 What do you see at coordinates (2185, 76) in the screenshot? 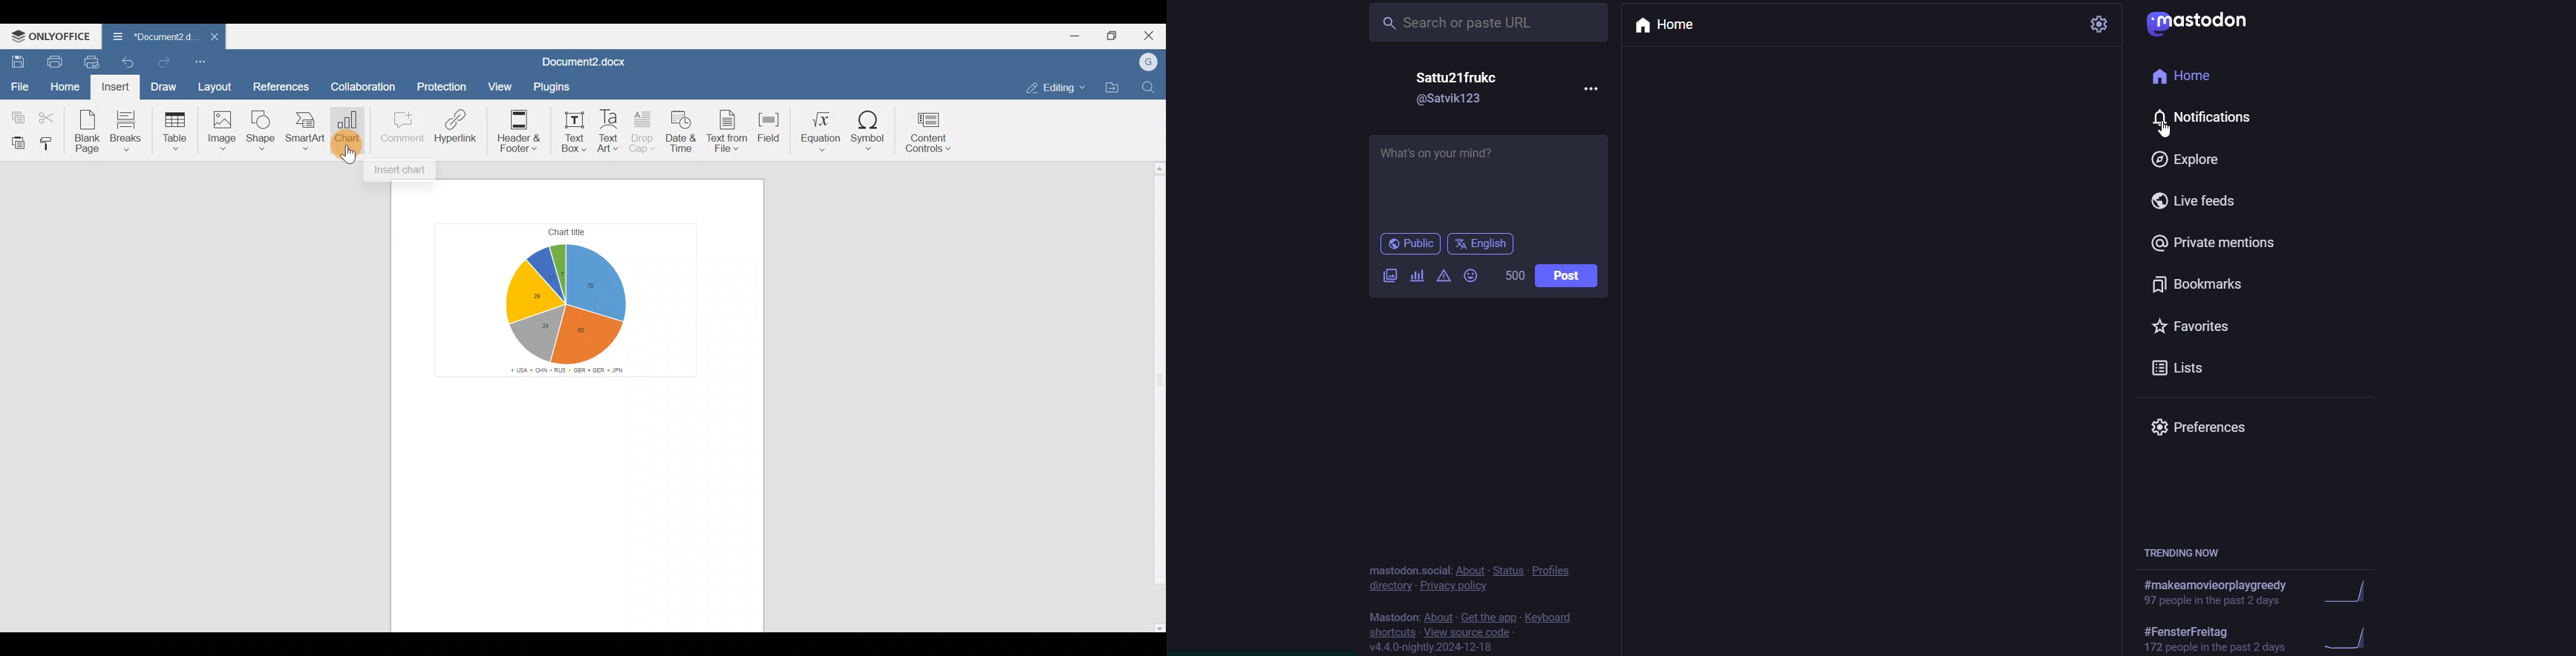
I see `Home` at bounding box center [2185, 76].